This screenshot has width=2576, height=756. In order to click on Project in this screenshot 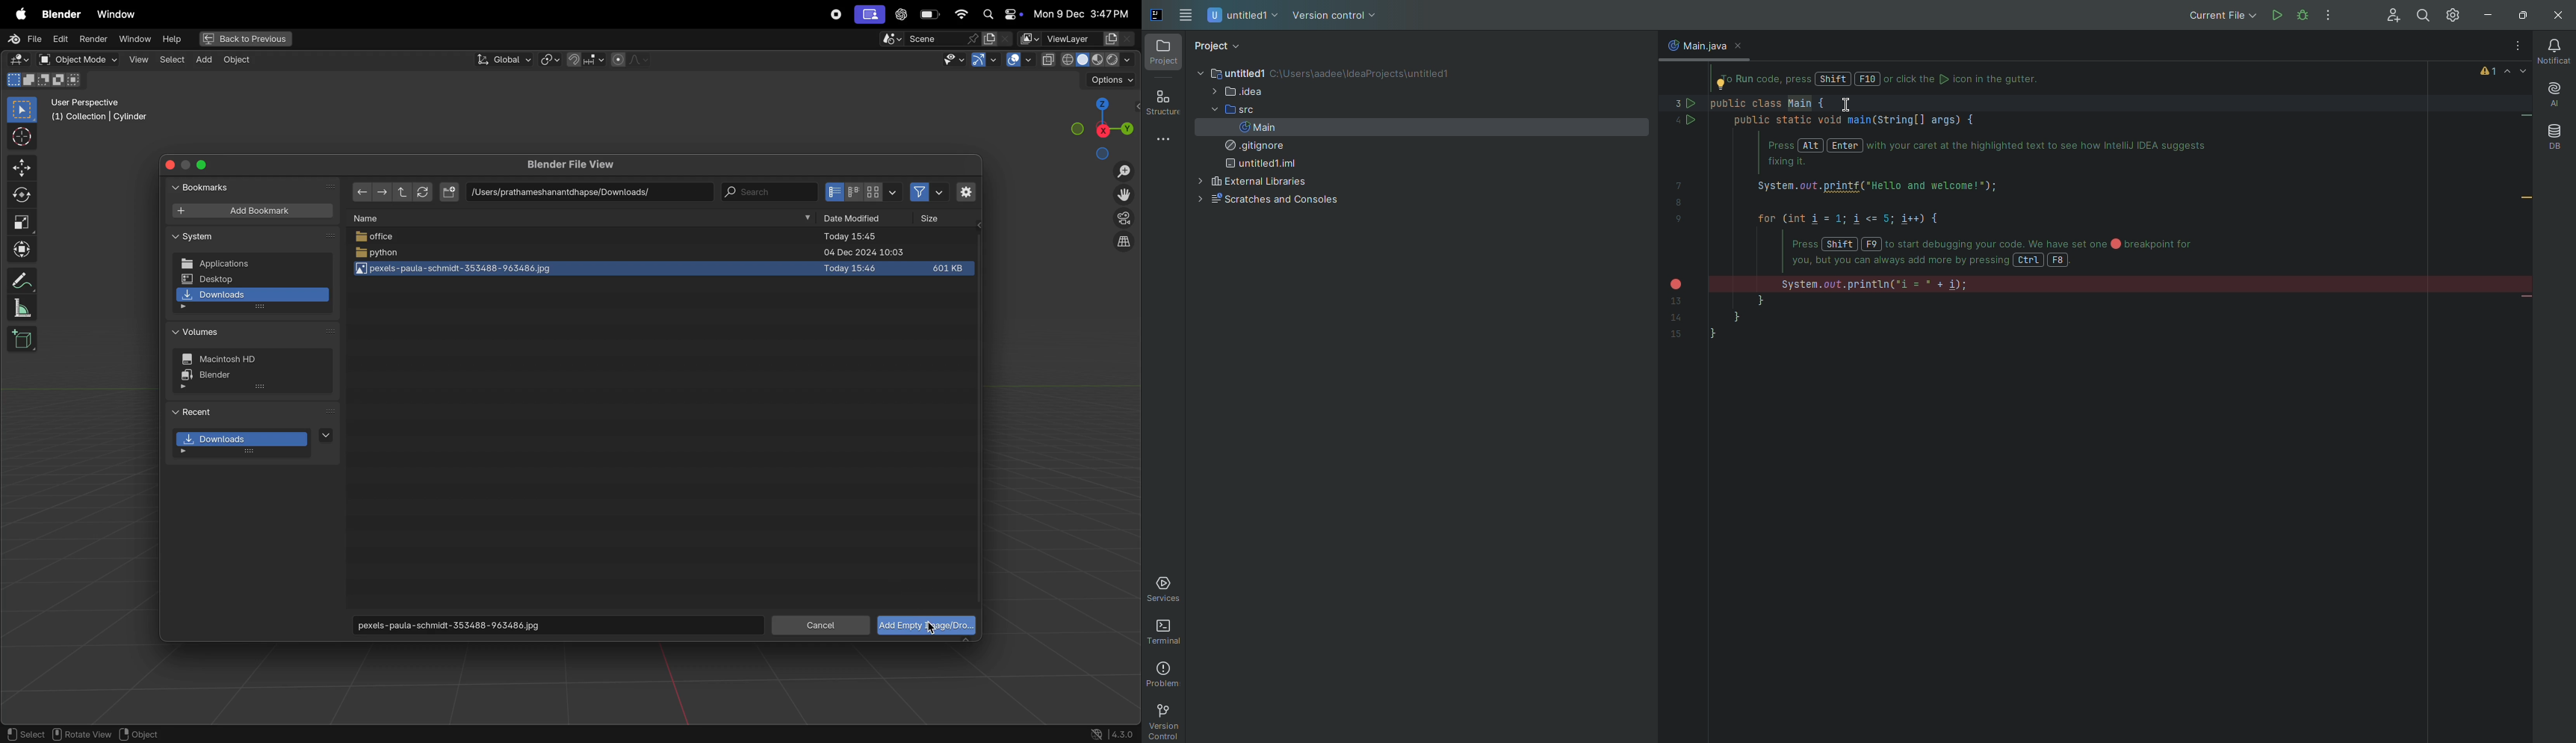, I will do `click(1219, 46)`.